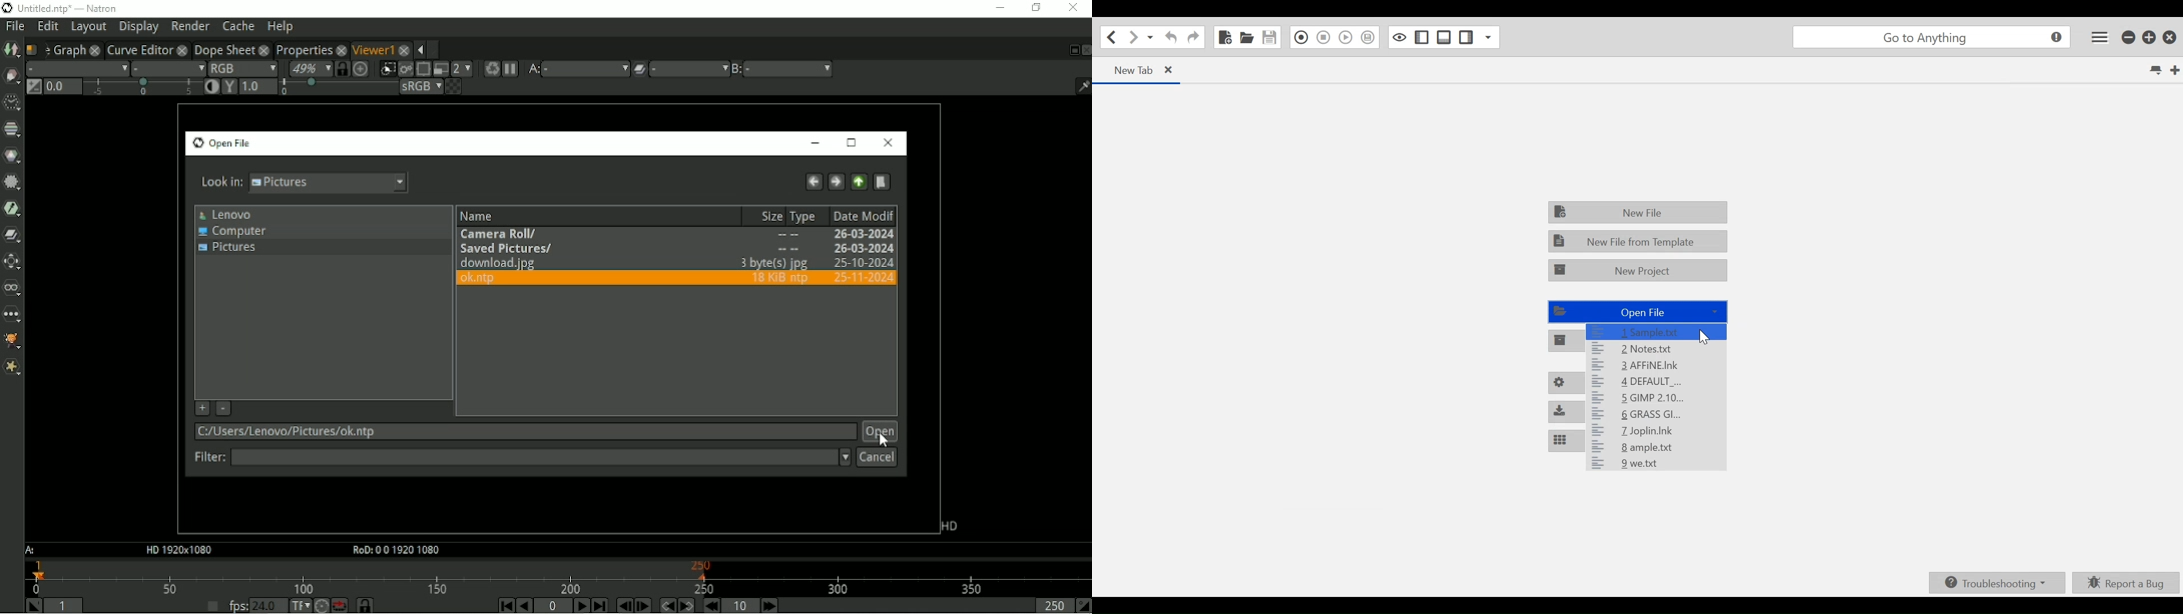  Describe the element at coordinates (1563, 383) in the screenshot. I see `Preferences` at that location.